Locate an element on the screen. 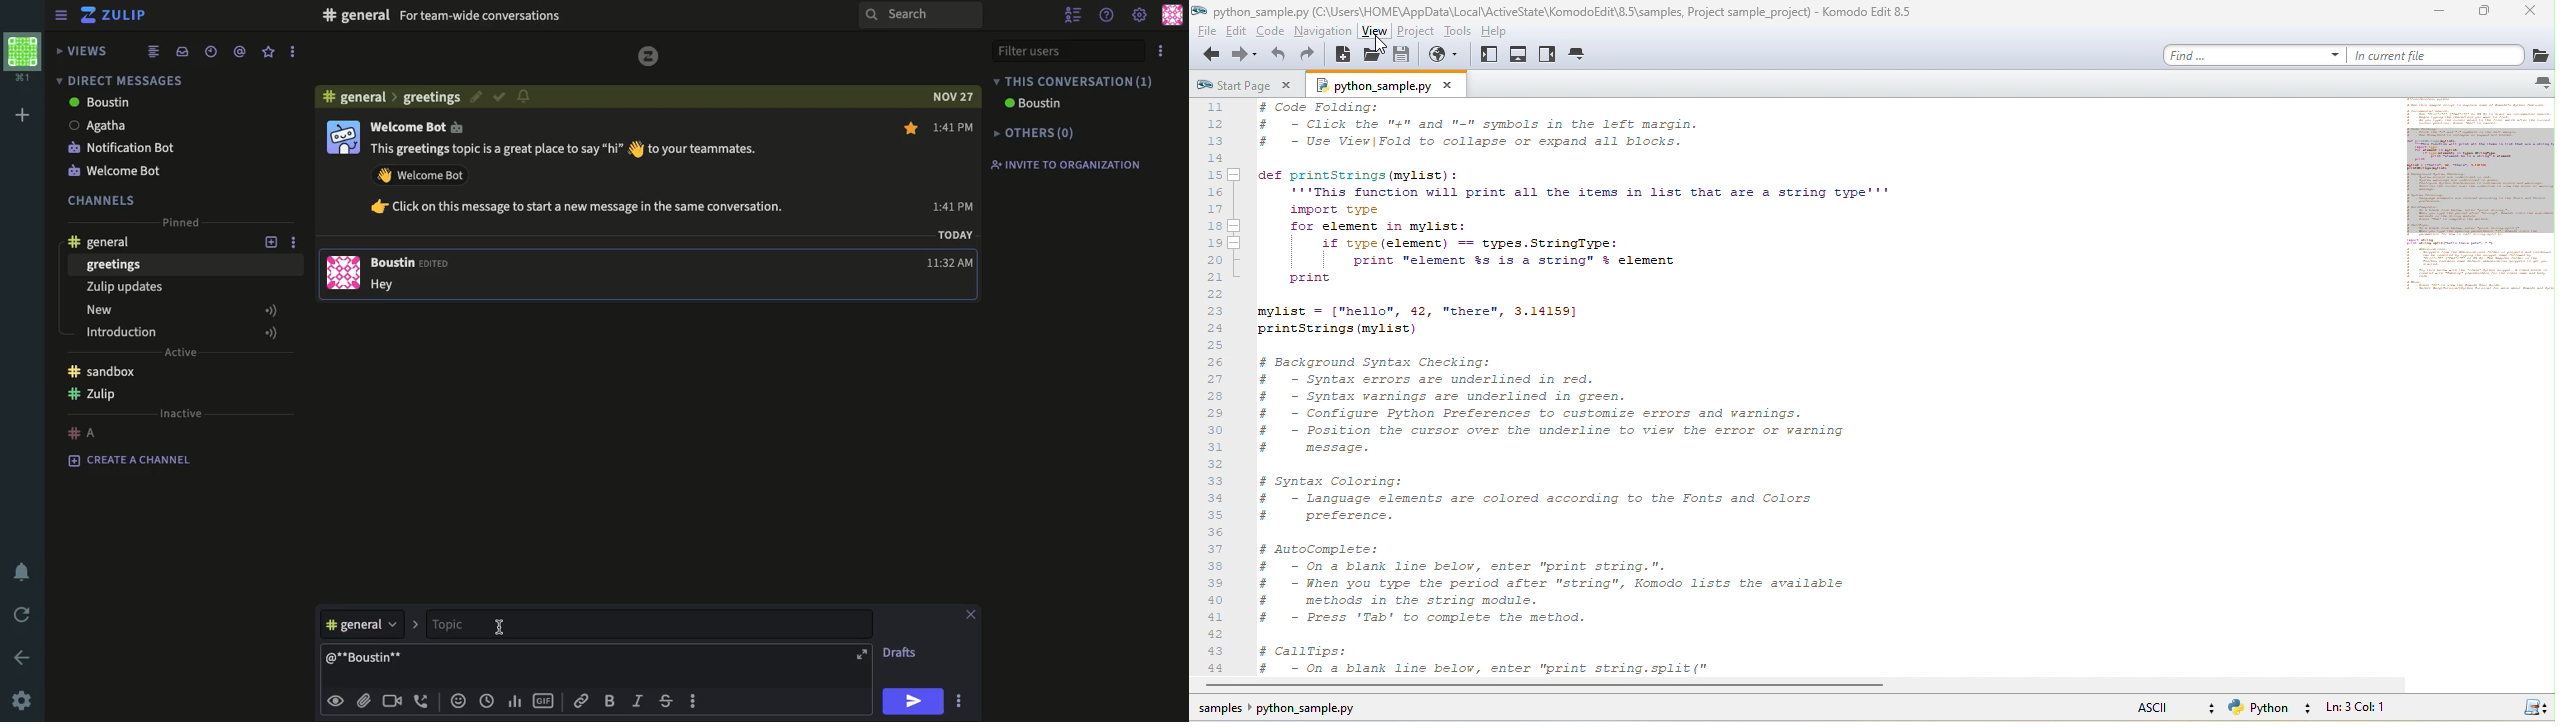  start page is located at coordinates (1244, 84).